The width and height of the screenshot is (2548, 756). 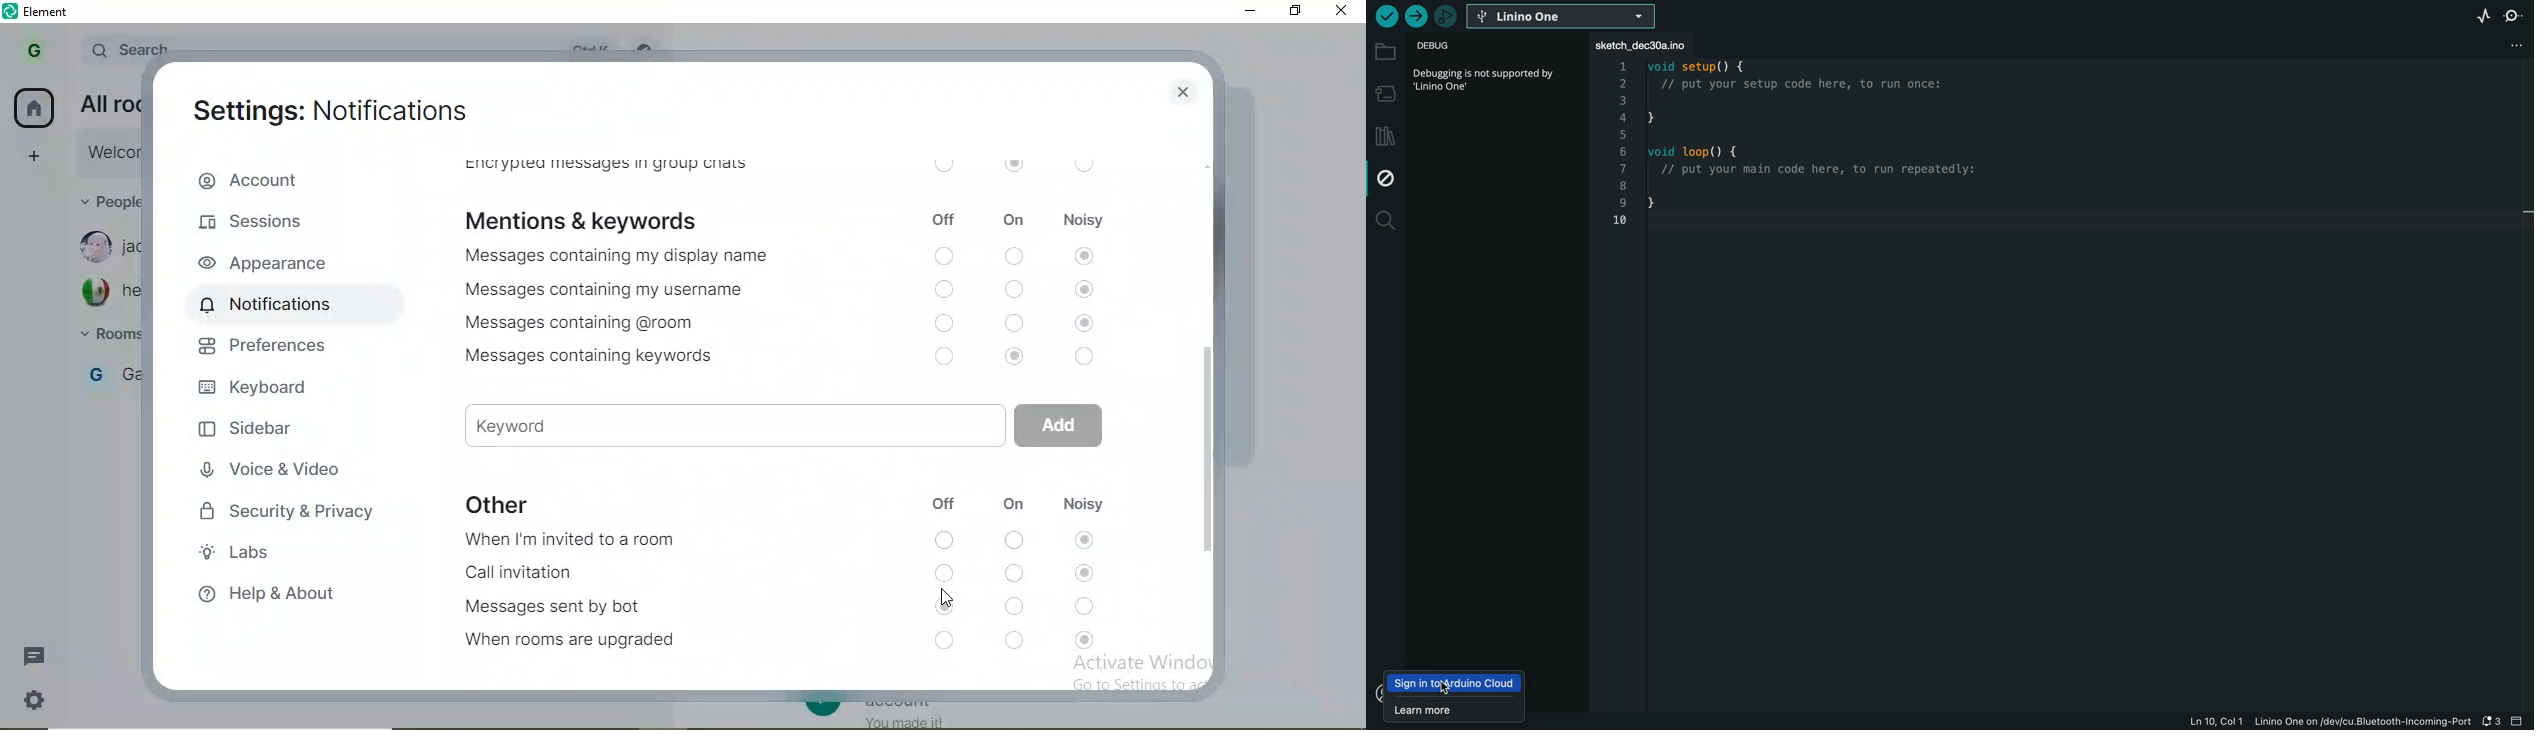 I want to click on switch on, so click(x=1014, y=605).